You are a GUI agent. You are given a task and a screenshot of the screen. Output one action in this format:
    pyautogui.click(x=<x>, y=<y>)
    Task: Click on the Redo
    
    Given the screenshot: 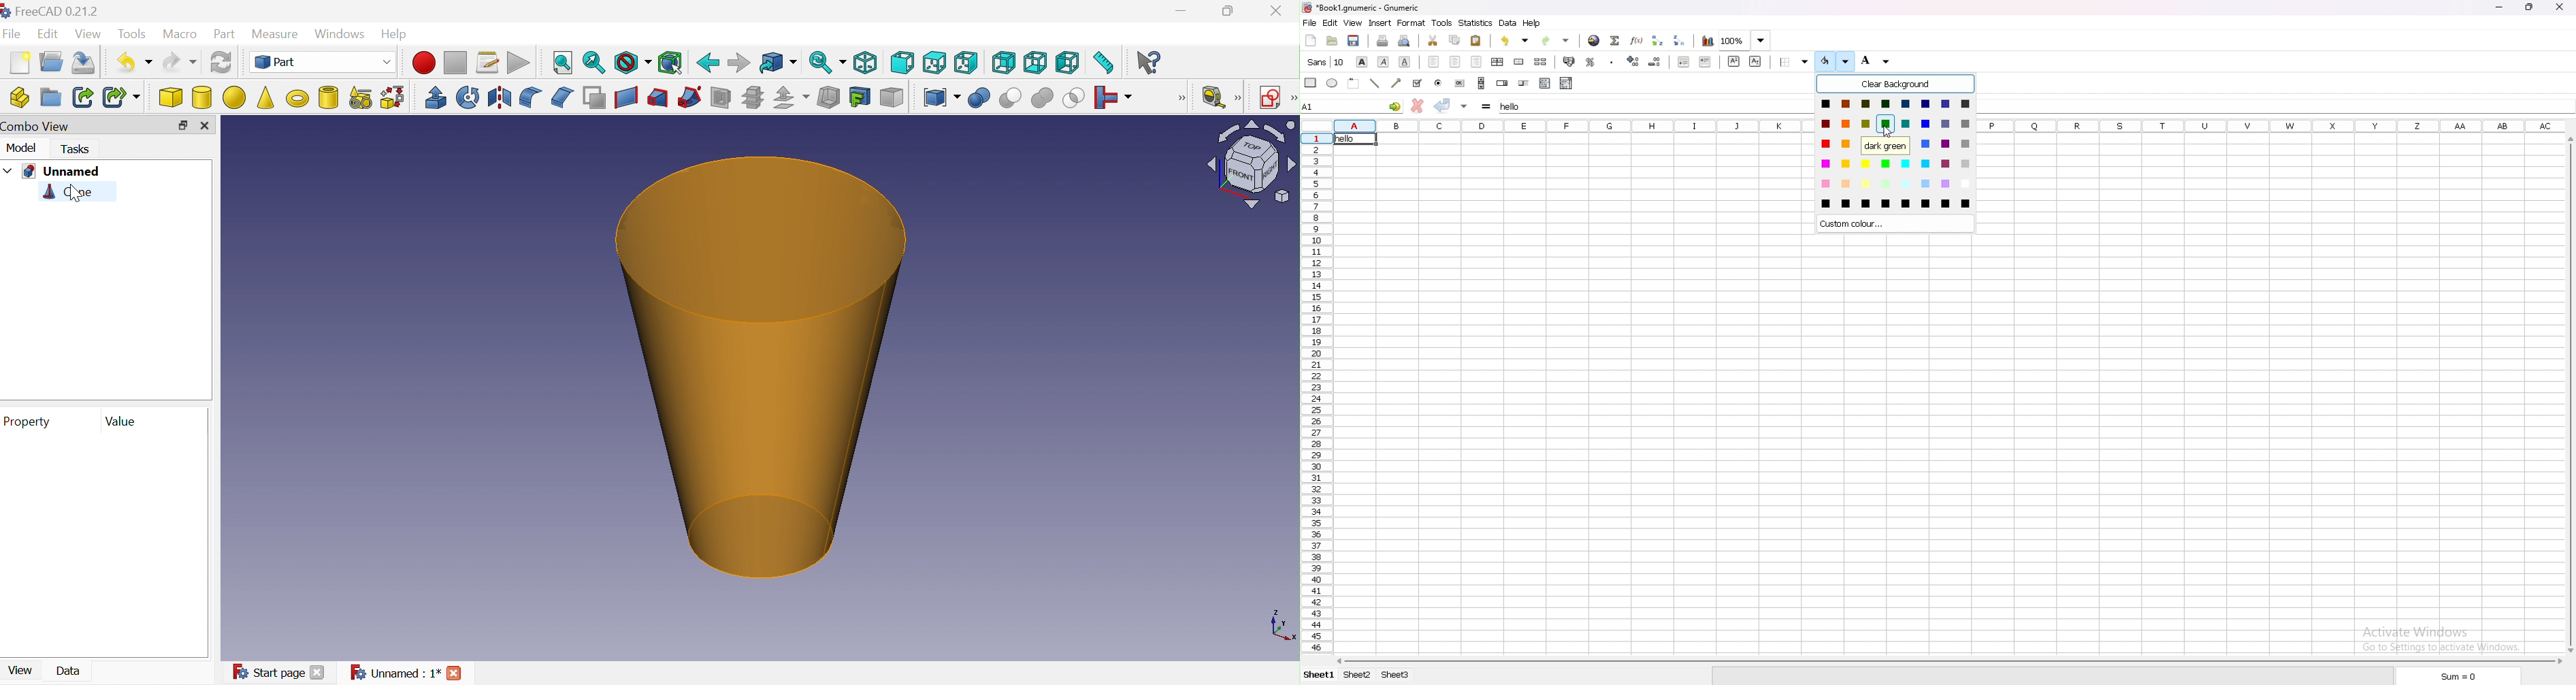 What is the action you would take?
    pyautogui.click(x=179, y=63)
    